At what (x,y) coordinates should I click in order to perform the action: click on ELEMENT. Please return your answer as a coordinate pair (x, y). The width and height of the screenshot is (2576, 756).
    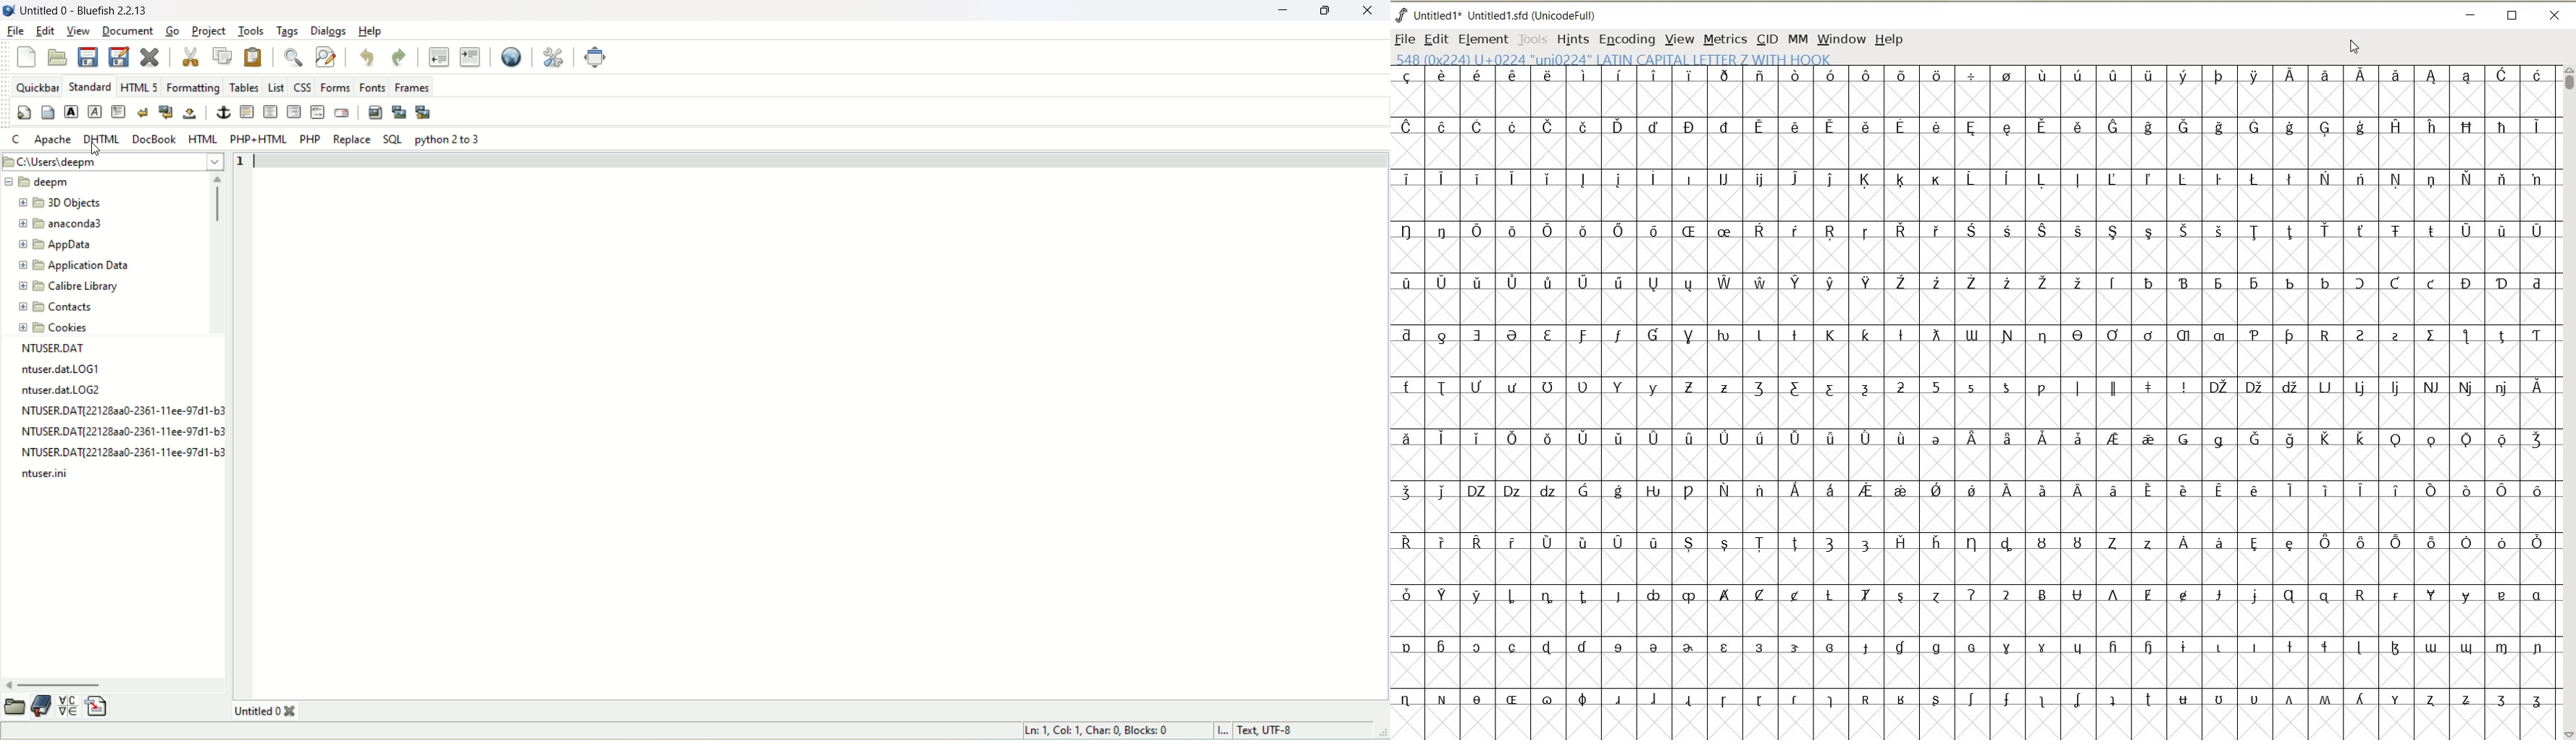
    Looking at the image, I should click on (1483, 40).